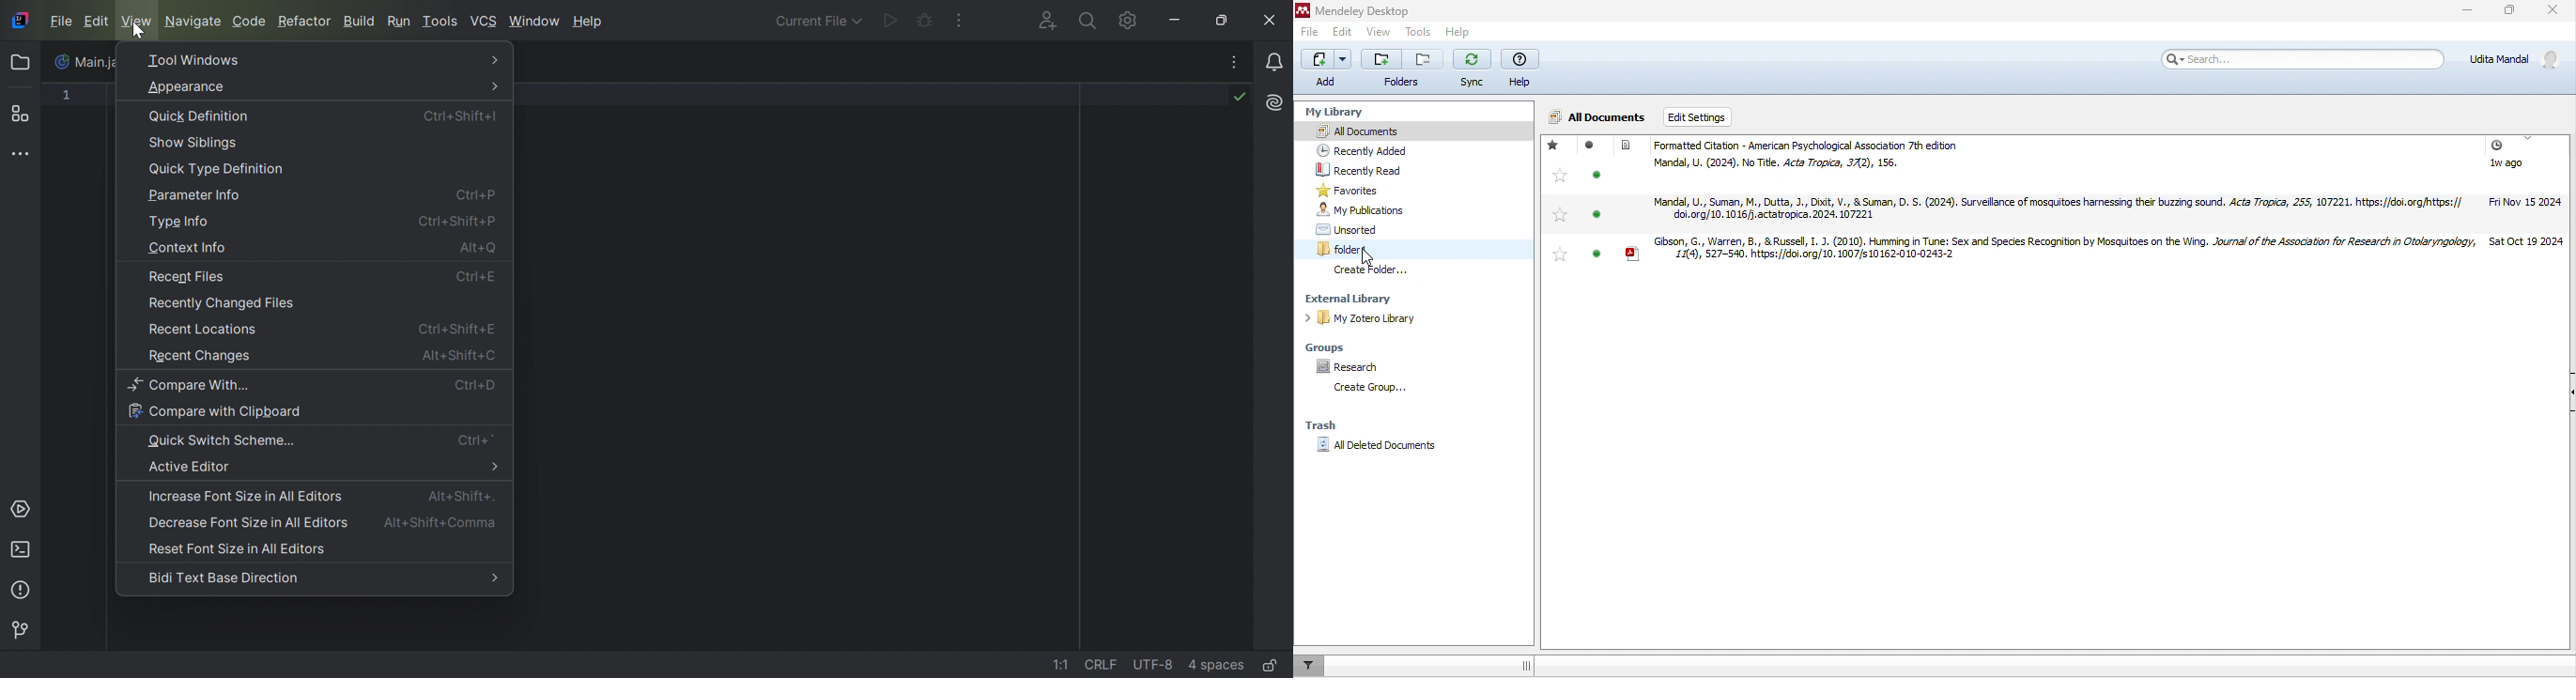  What do you see at coordinates (1309, 666) in the screenshot?
I see `filter` at bounding box center [1309, 666].